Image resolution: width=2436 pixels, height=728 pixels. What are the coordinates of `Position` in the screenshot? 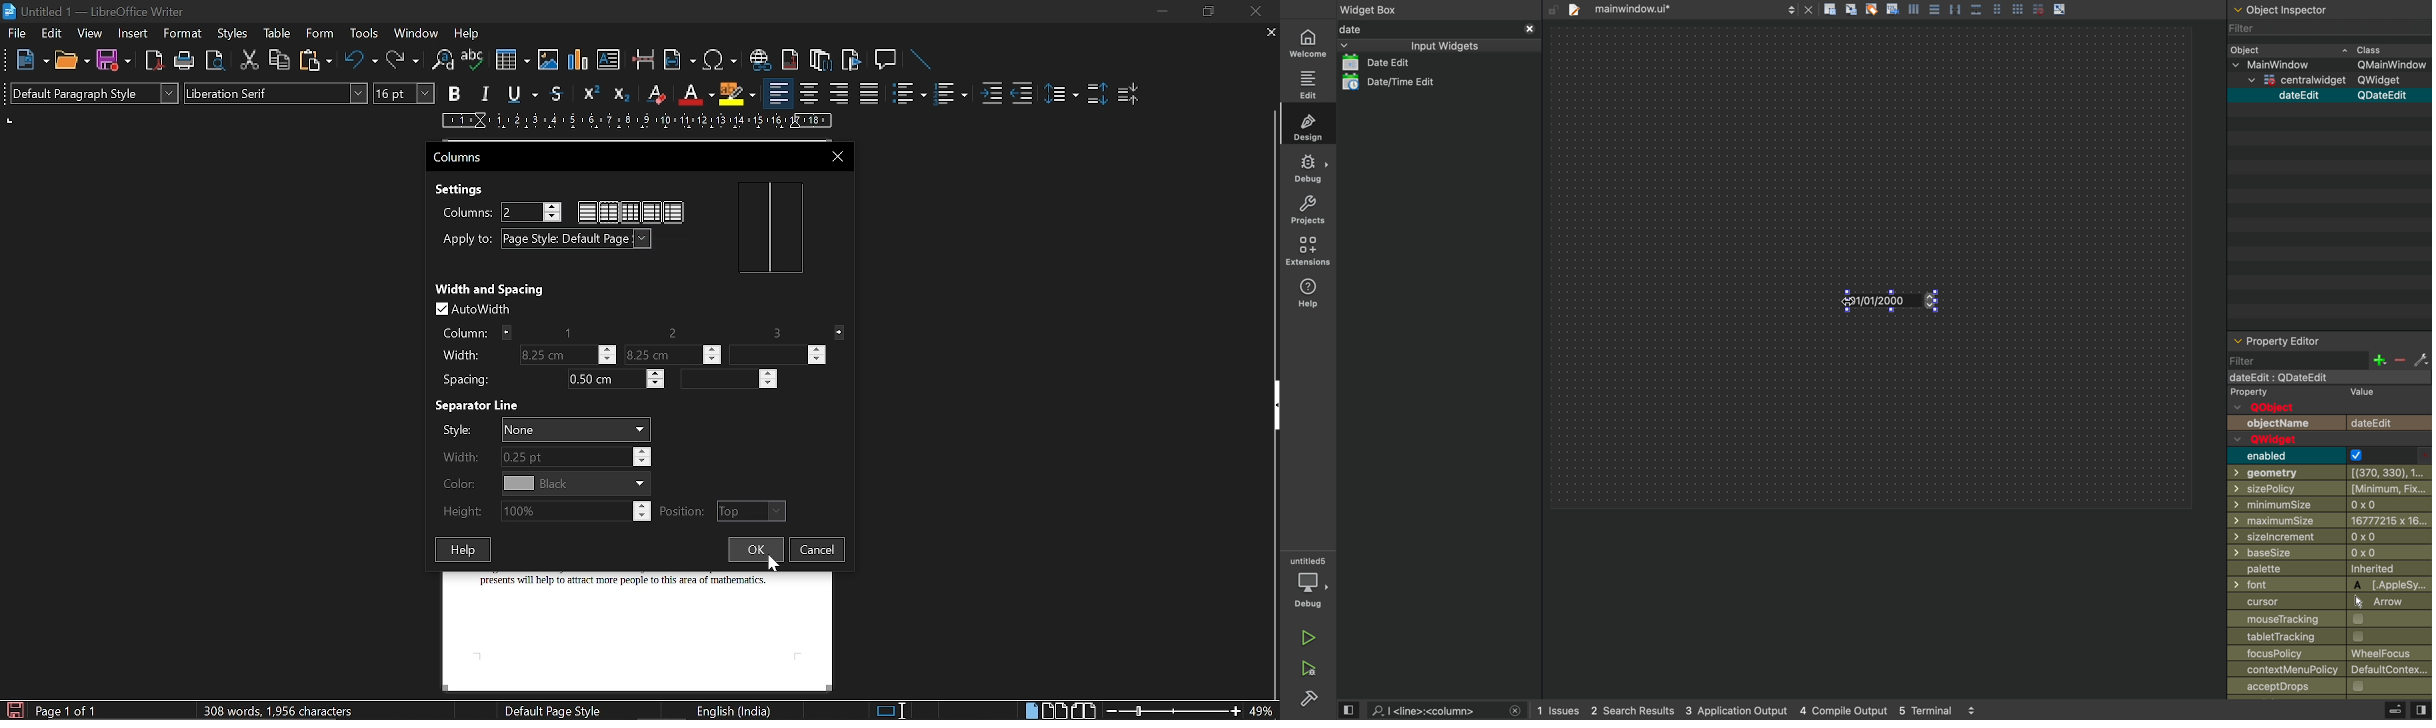 It's located at (723, 511).